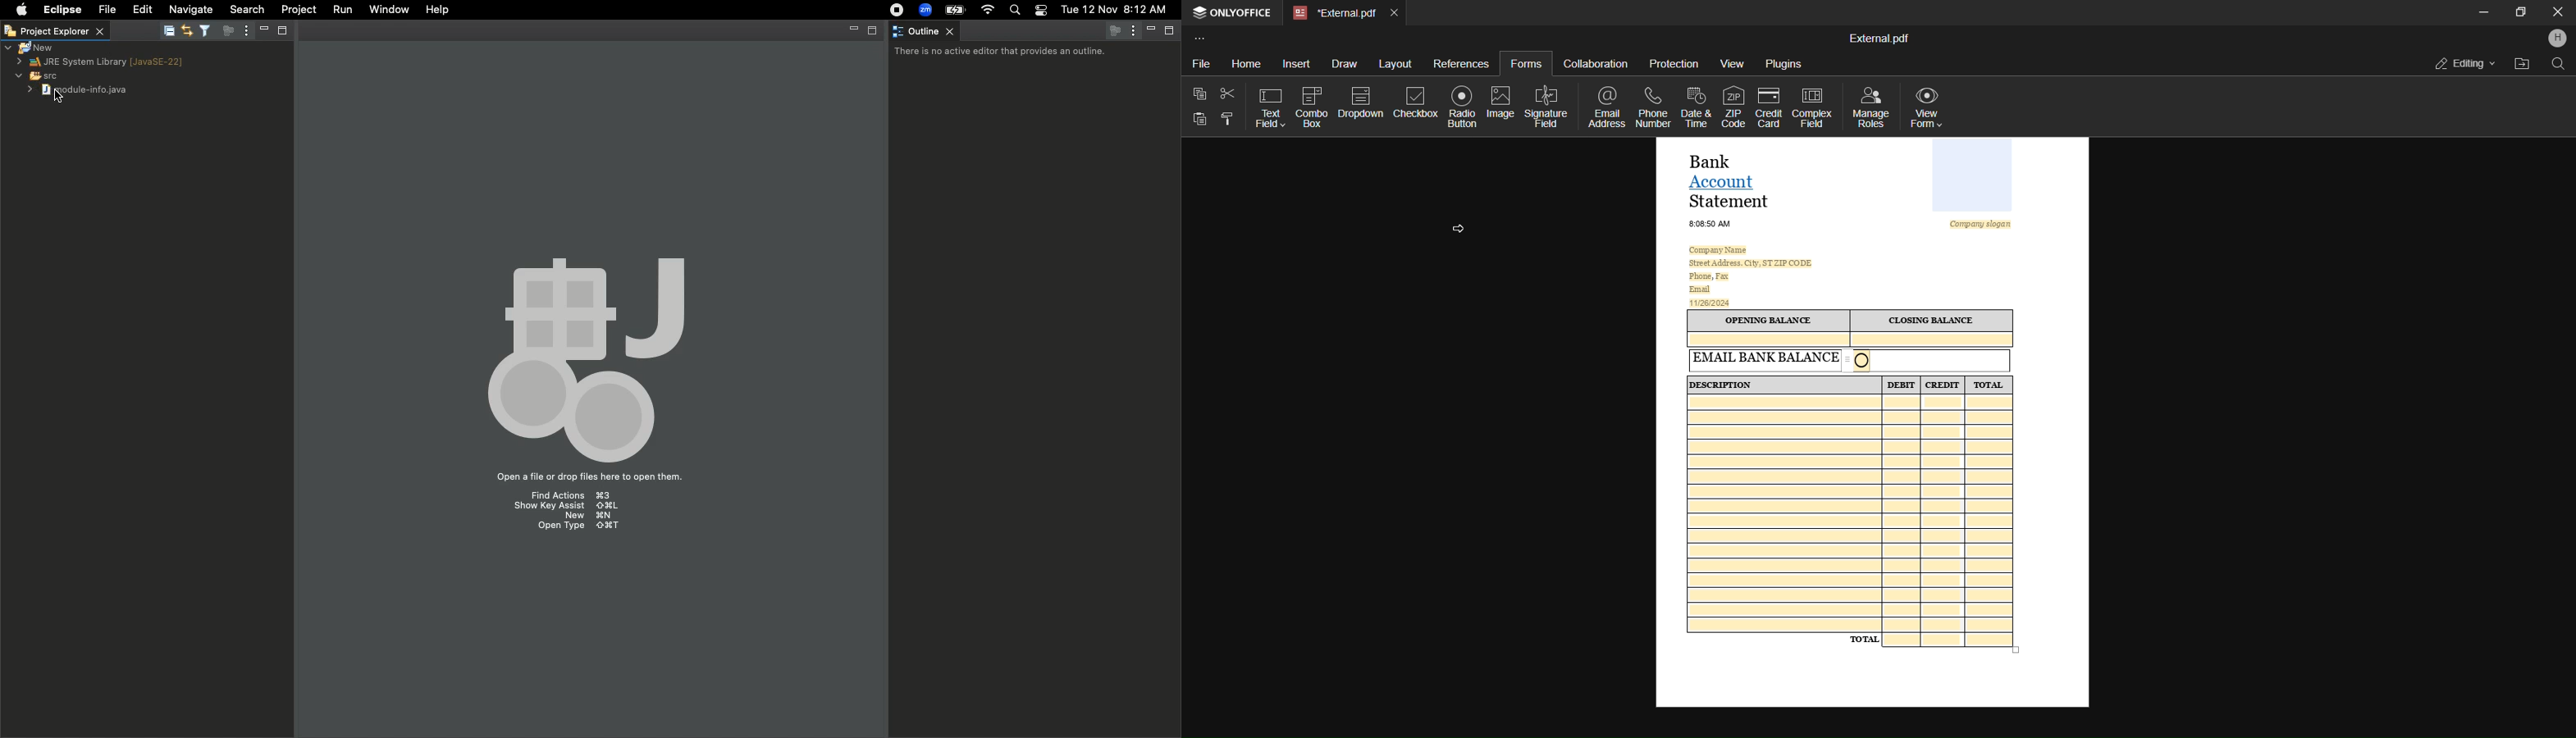  Describe the element at coordinates (1343, 64) in the screenshot. I see `draw` at that location.